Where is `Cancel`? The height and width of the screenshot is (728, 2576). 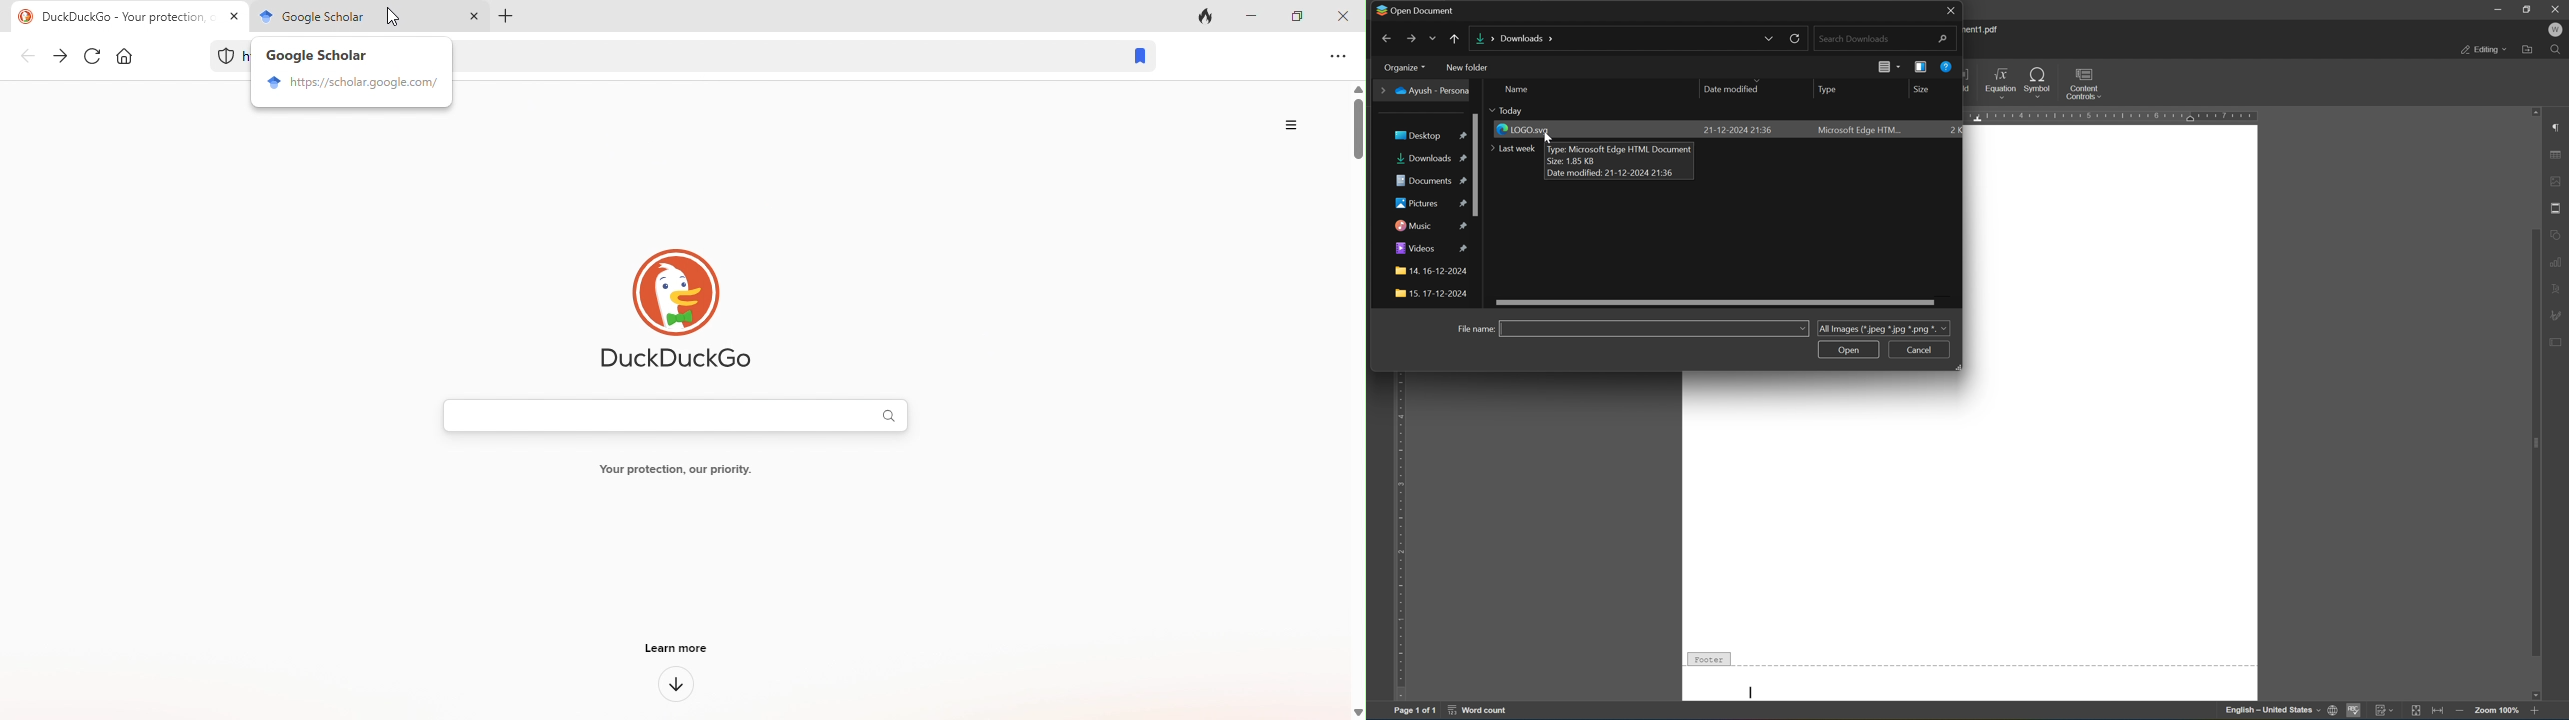 Cancel is located at coordinates (1920, 347).